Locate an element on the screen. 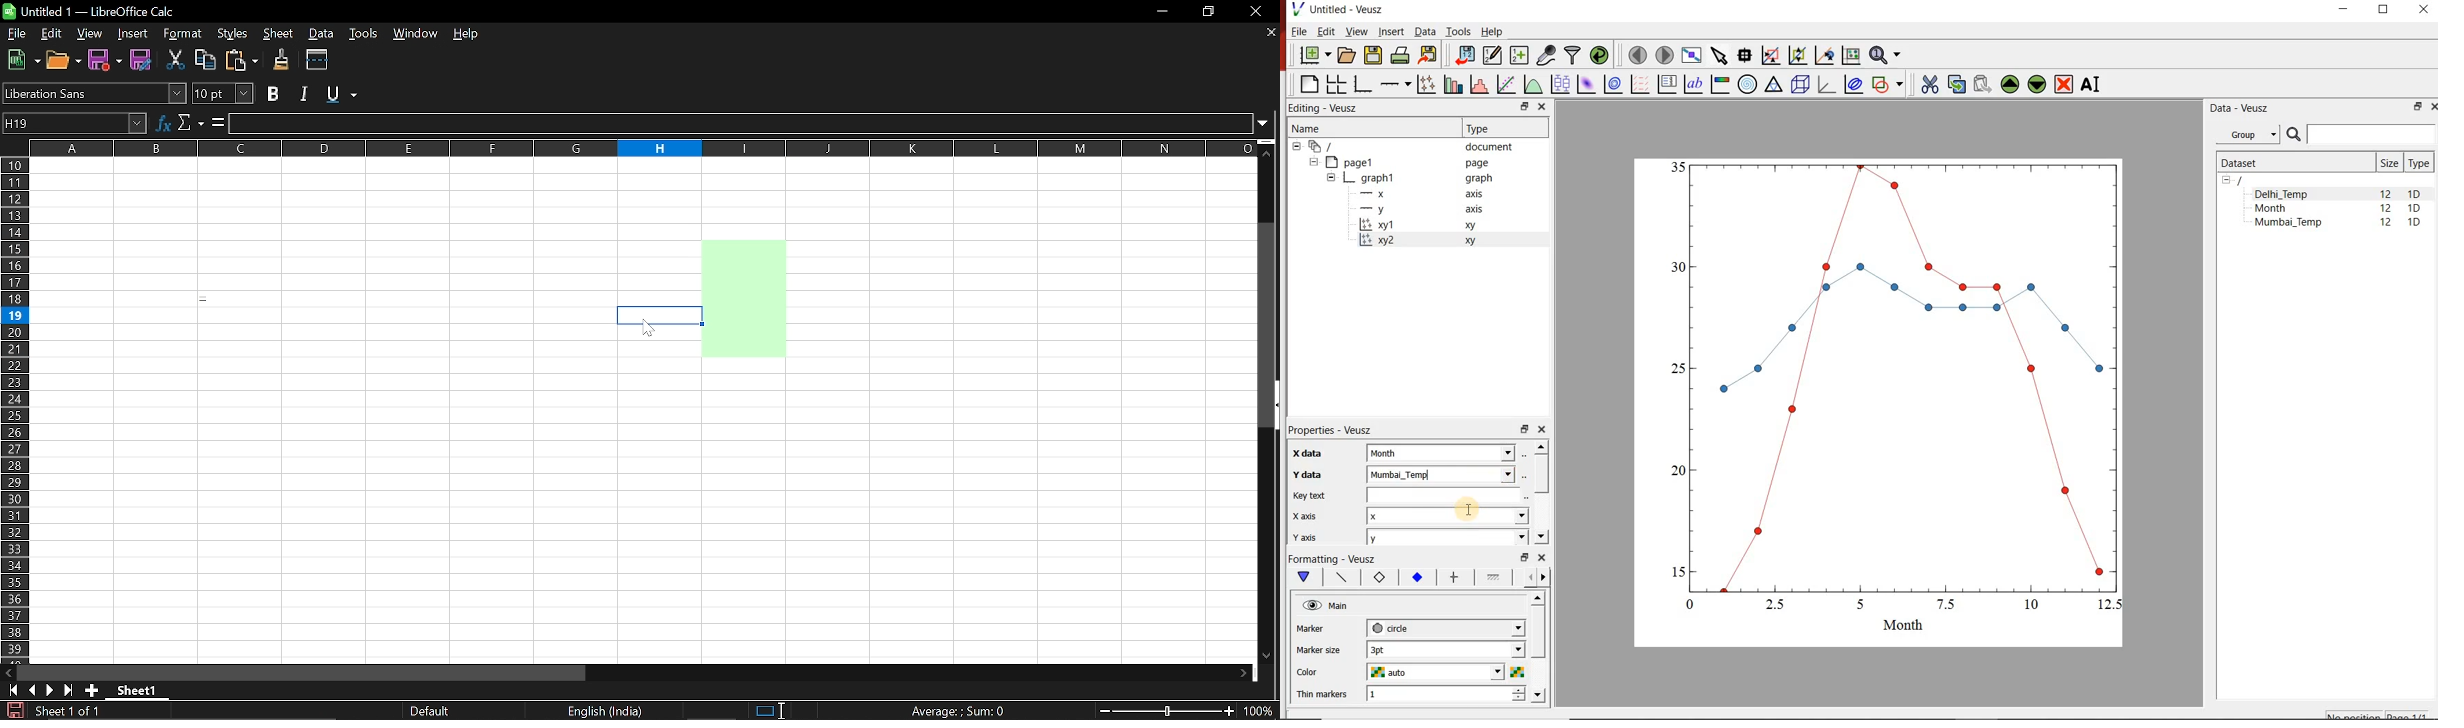 The image size is (2464, 728). Open is located at coordinates (63, 60).